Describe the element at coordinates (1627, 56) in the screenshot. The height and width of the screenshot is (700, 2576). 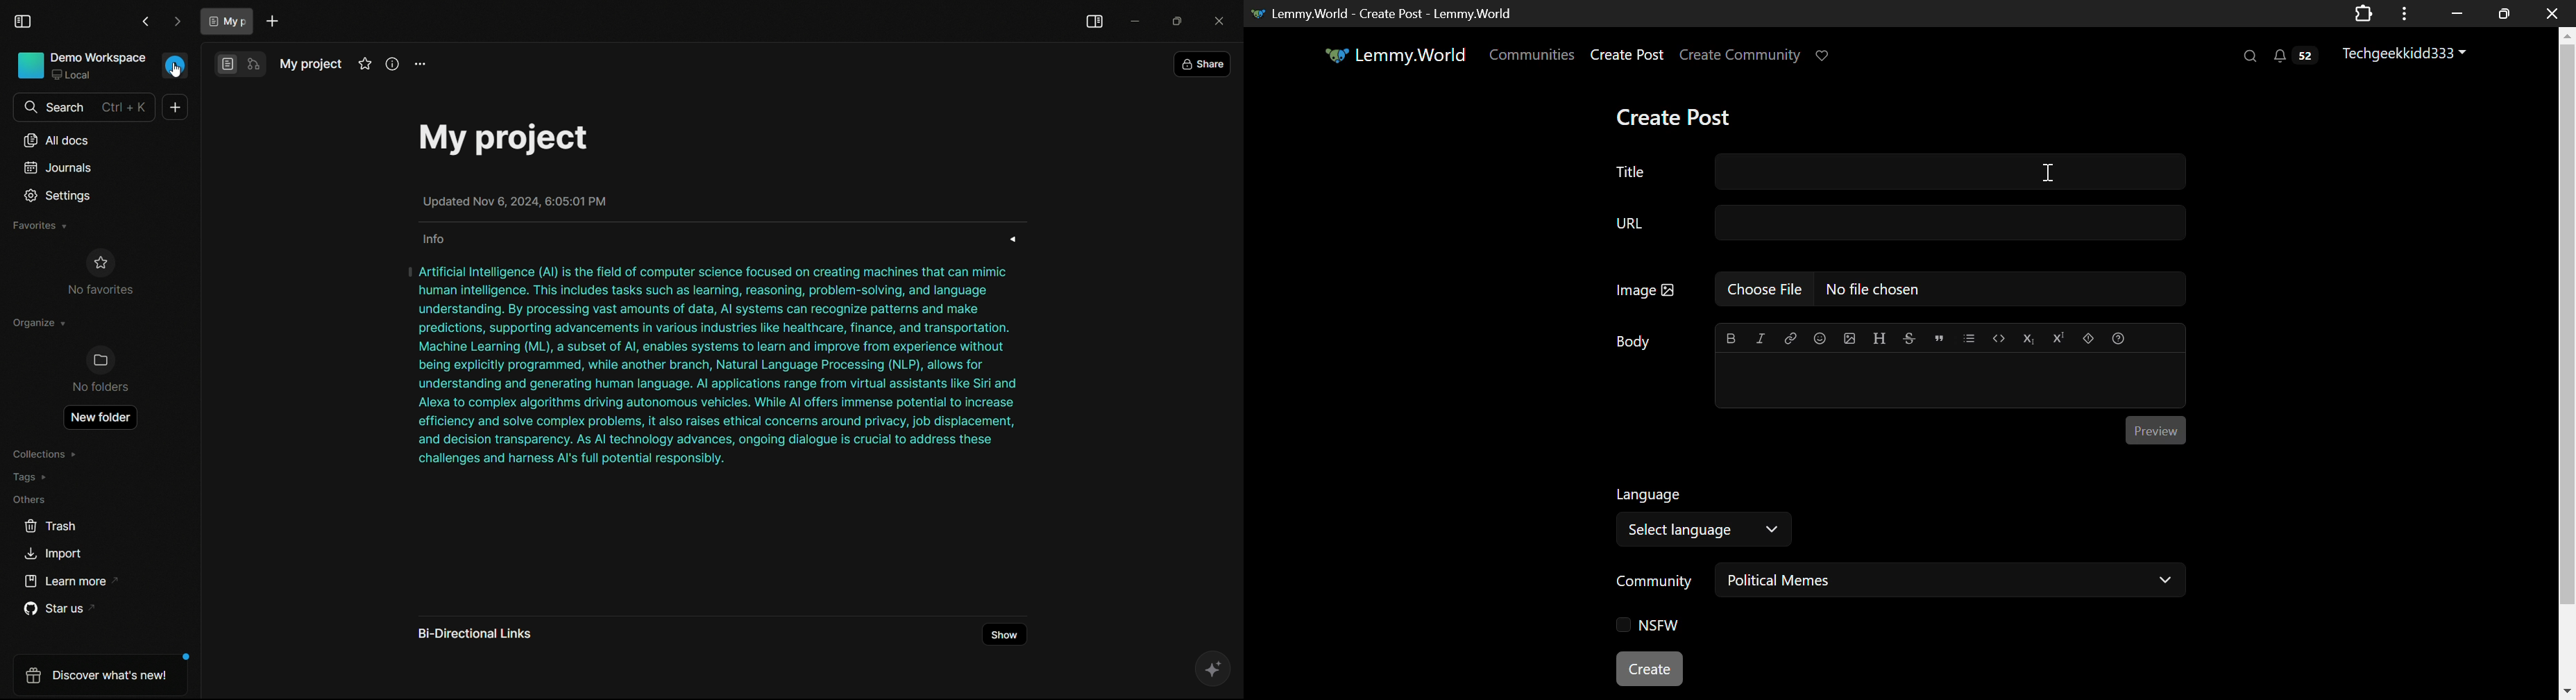
I see `Create Post Page Link` at that location.